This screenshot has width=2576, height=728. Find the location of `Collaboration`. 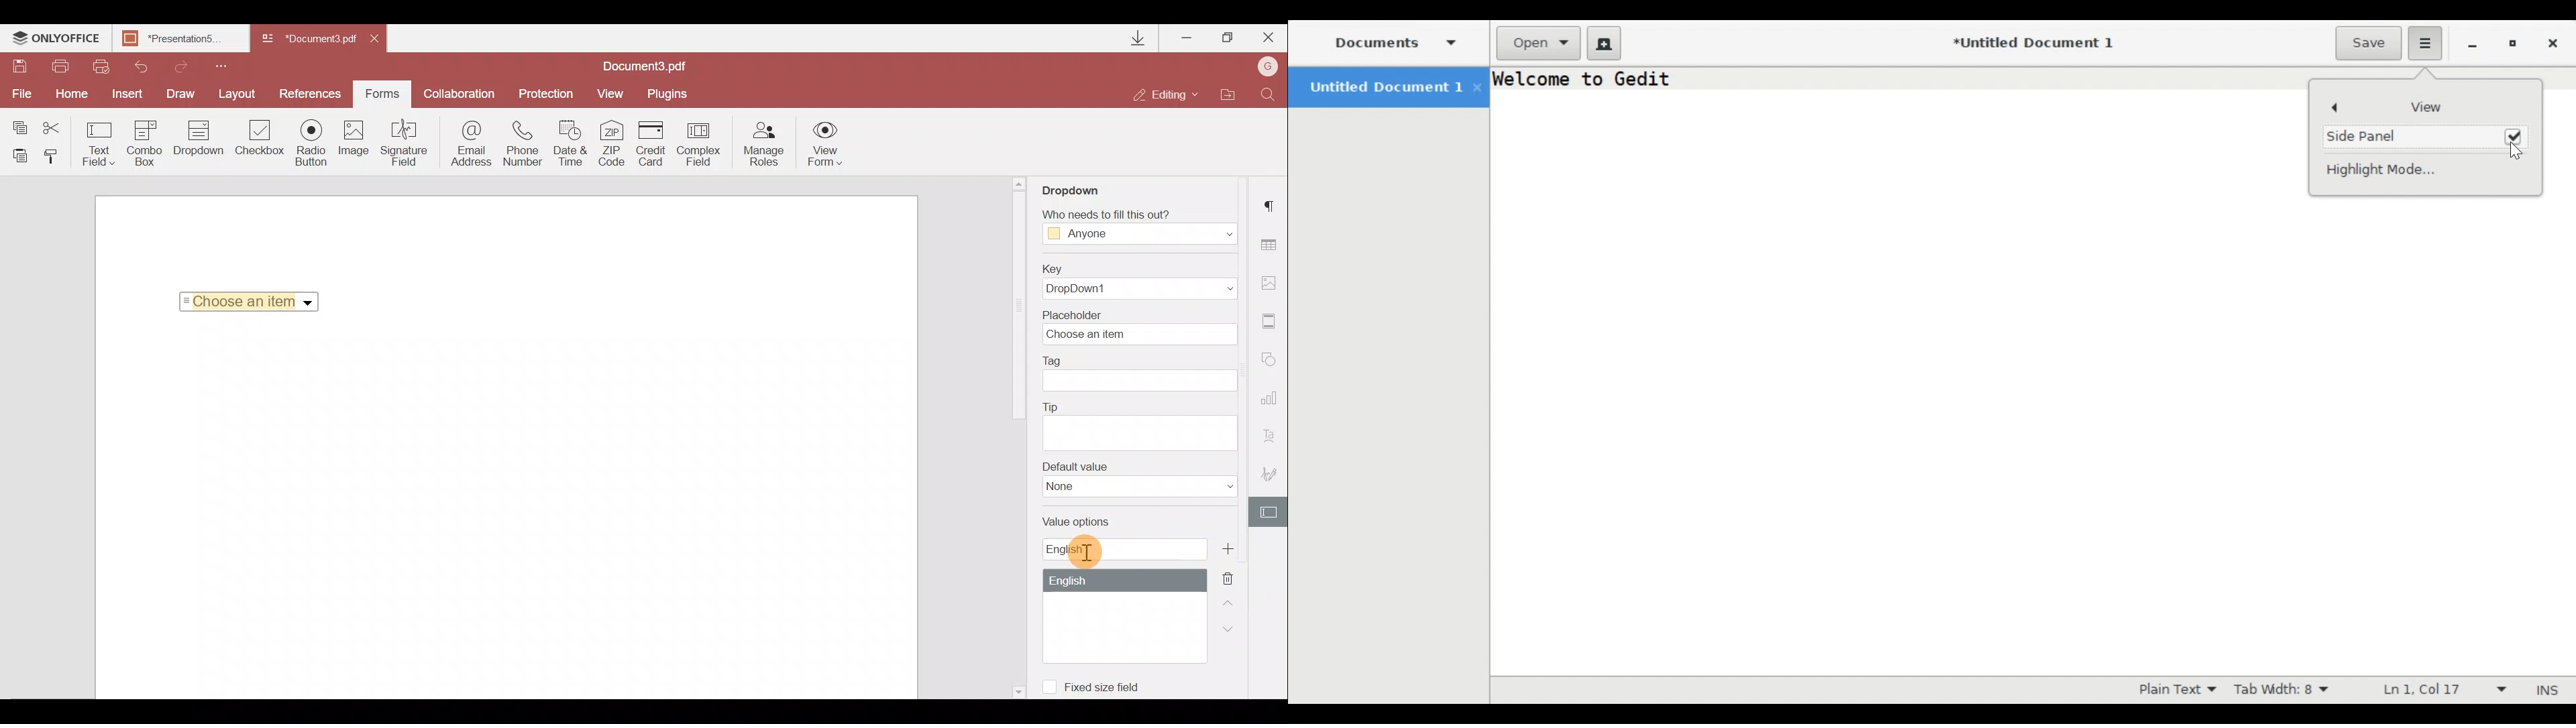

Collaboration is located at coordinates (458, 94).